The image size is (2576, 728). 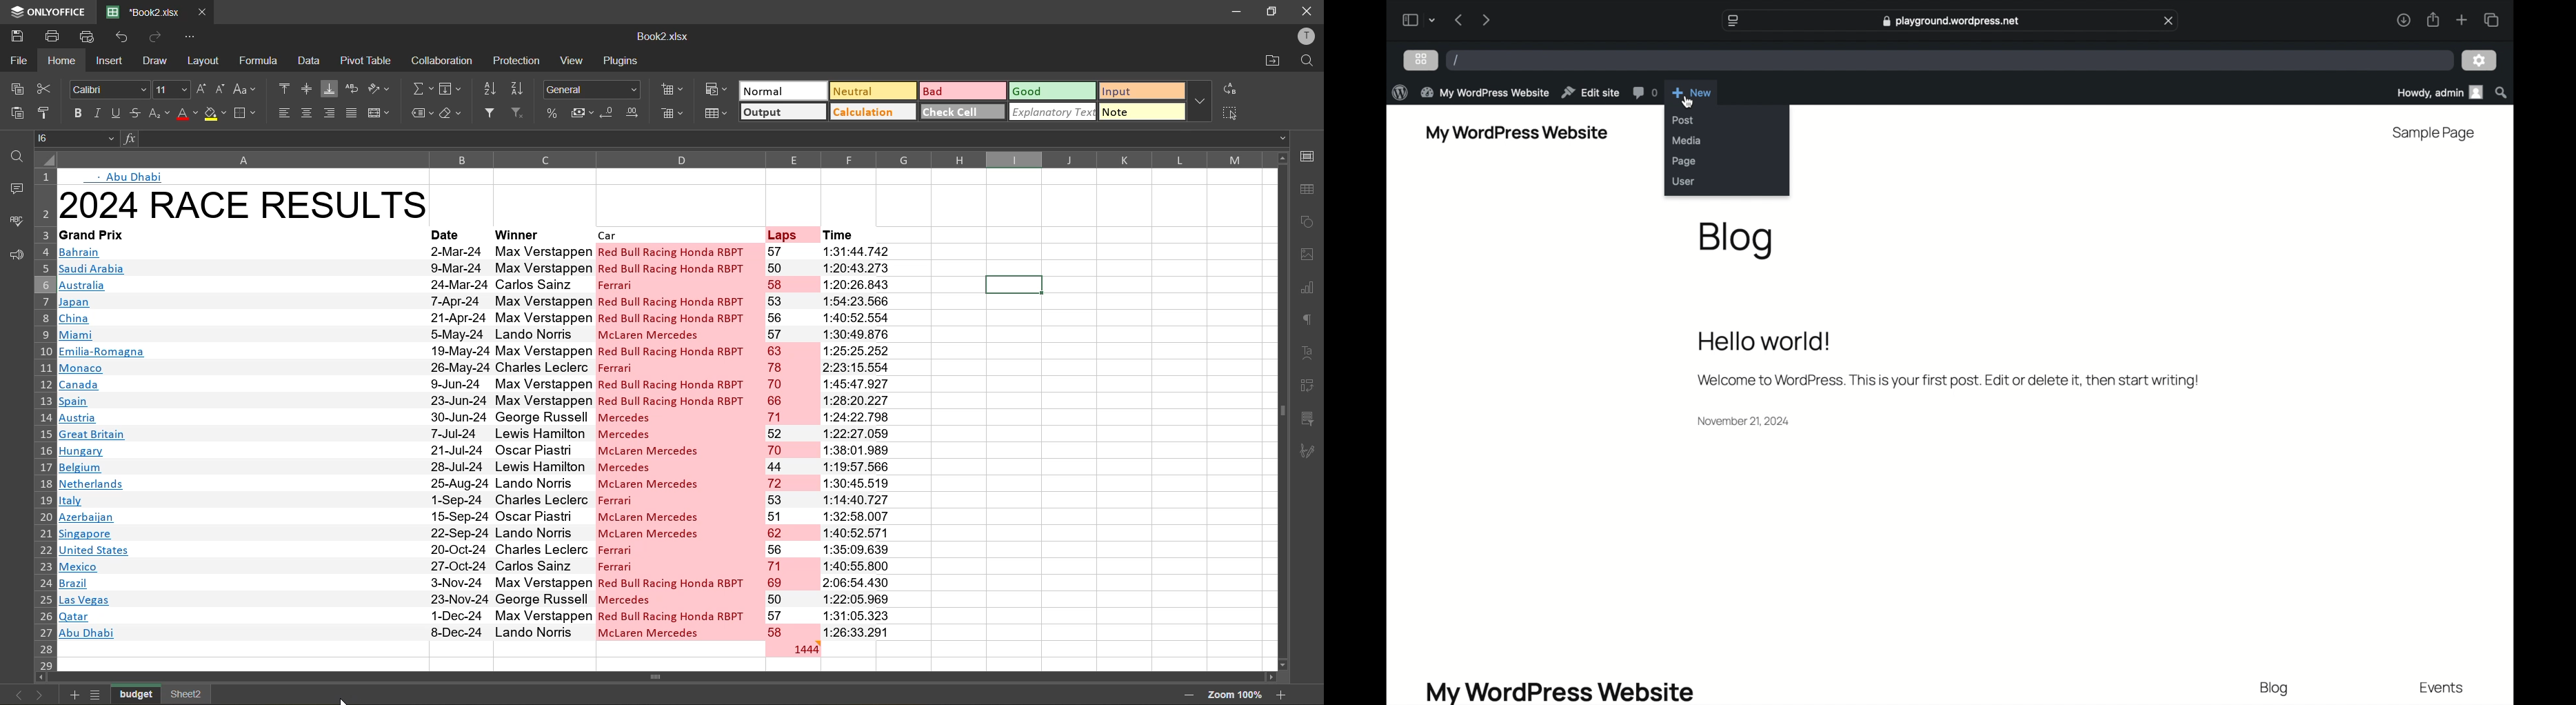 I want to click on replace, so click(x=1229, y=88).